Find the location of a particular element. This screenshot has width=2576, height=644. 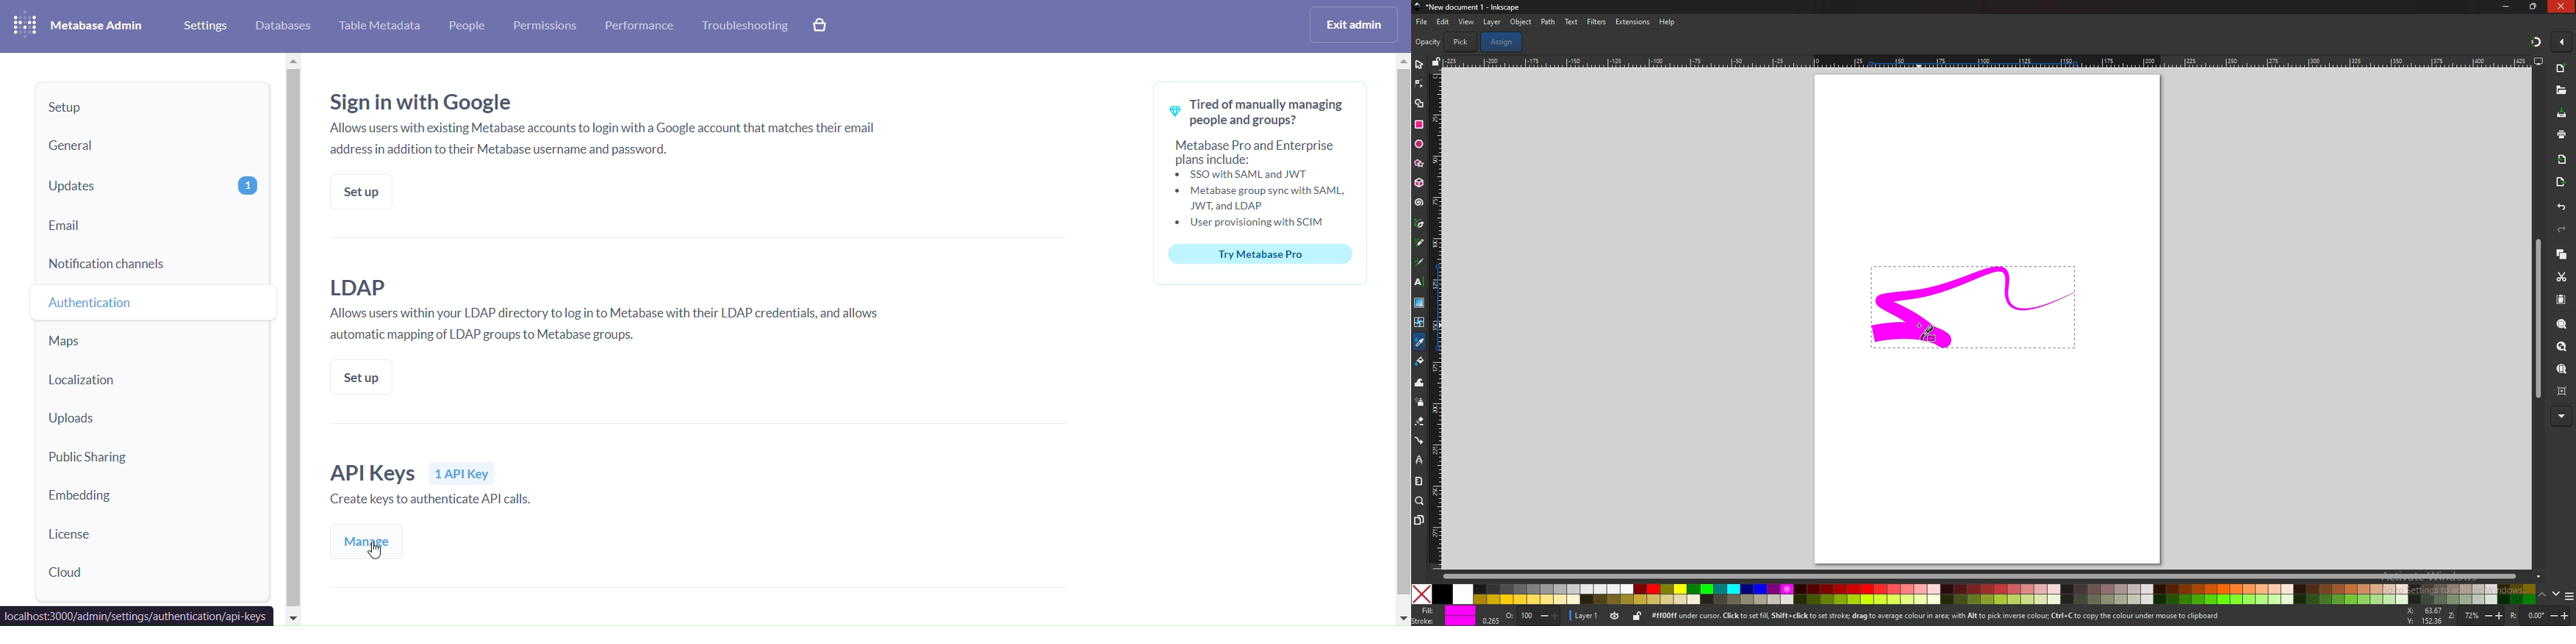

rectangle is located at coordinates (1418, 124).